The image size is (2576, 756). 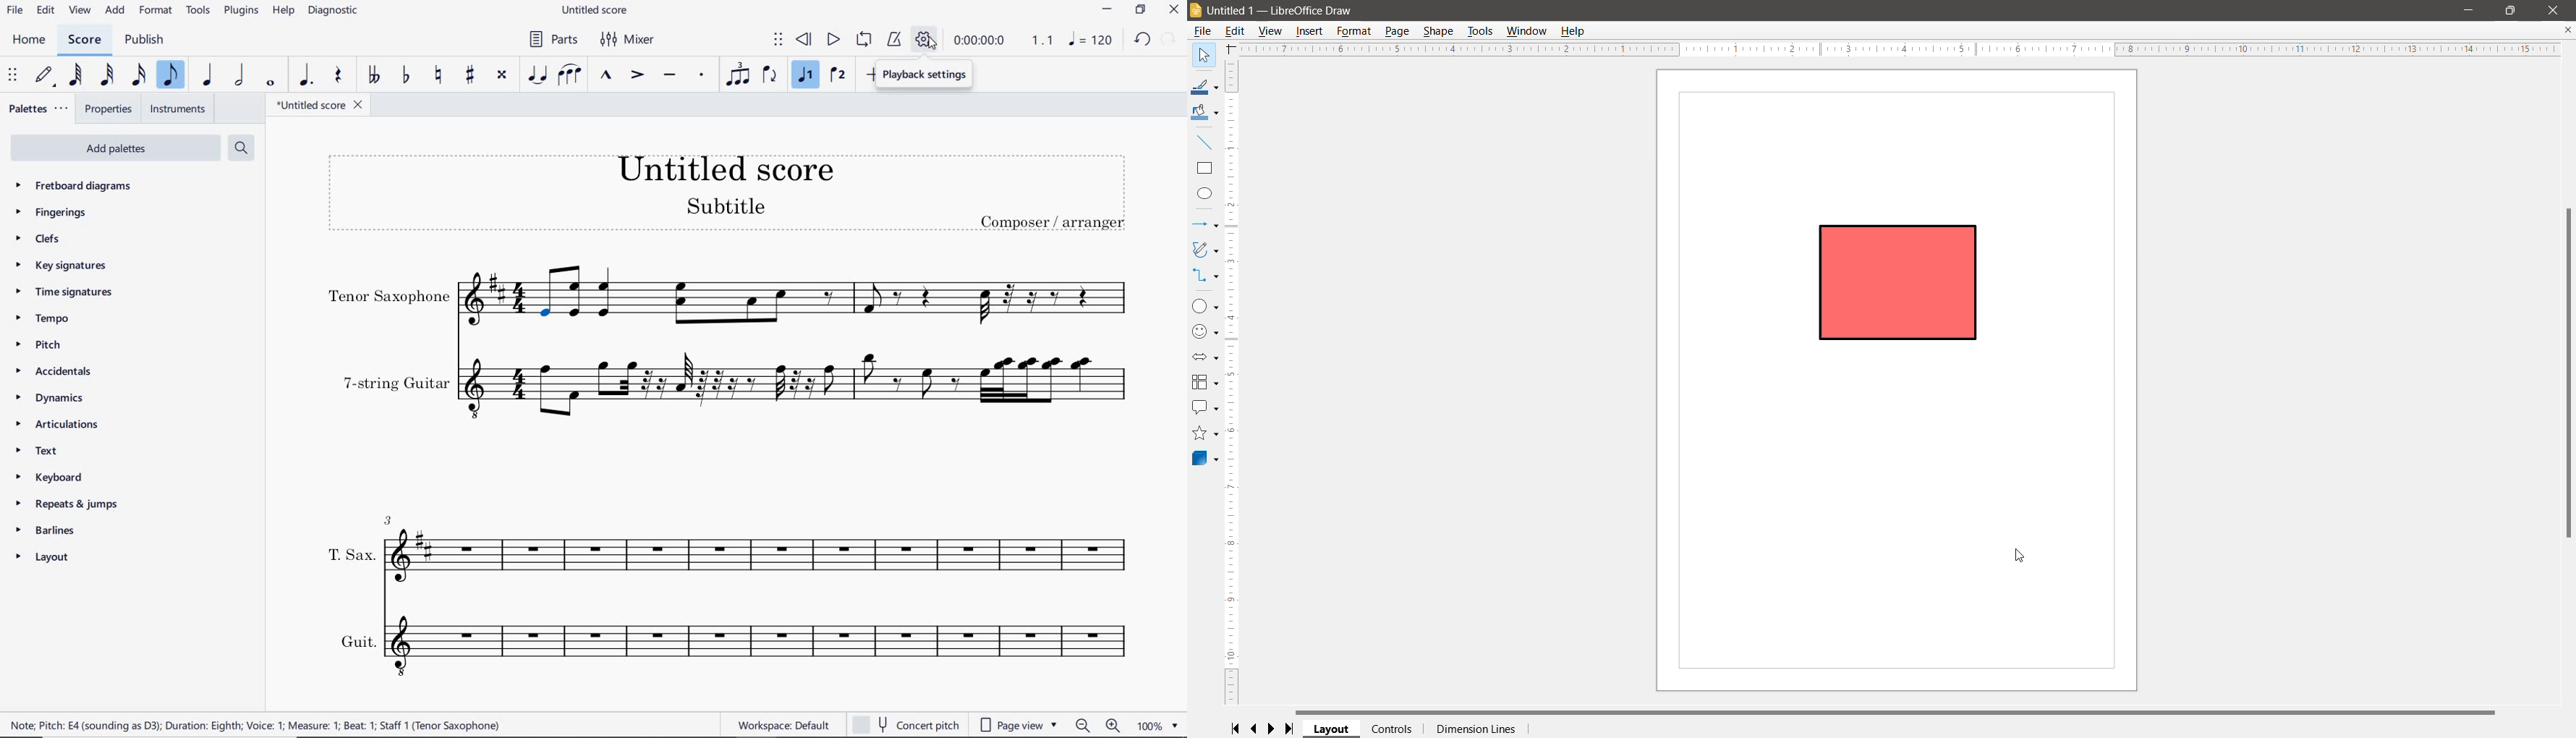 I want to click on PITCH, so click(x=37, y=345).